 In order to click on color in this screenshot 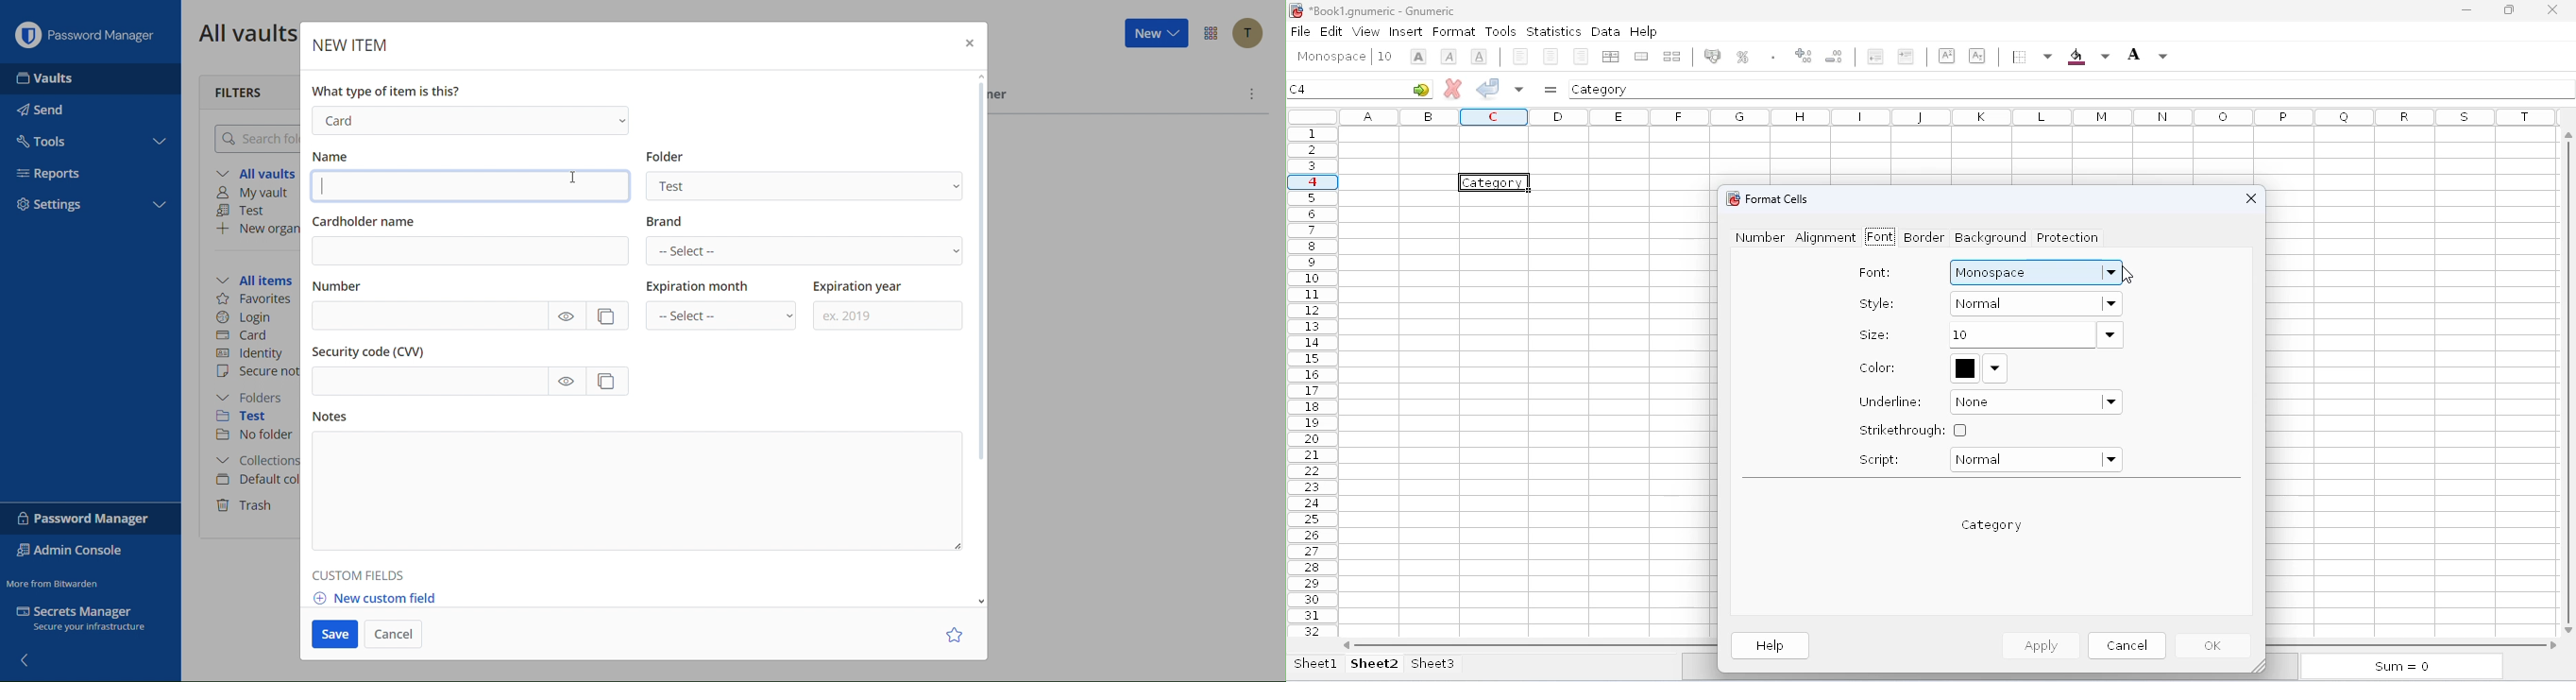, I will do `click(1979, 367)`.